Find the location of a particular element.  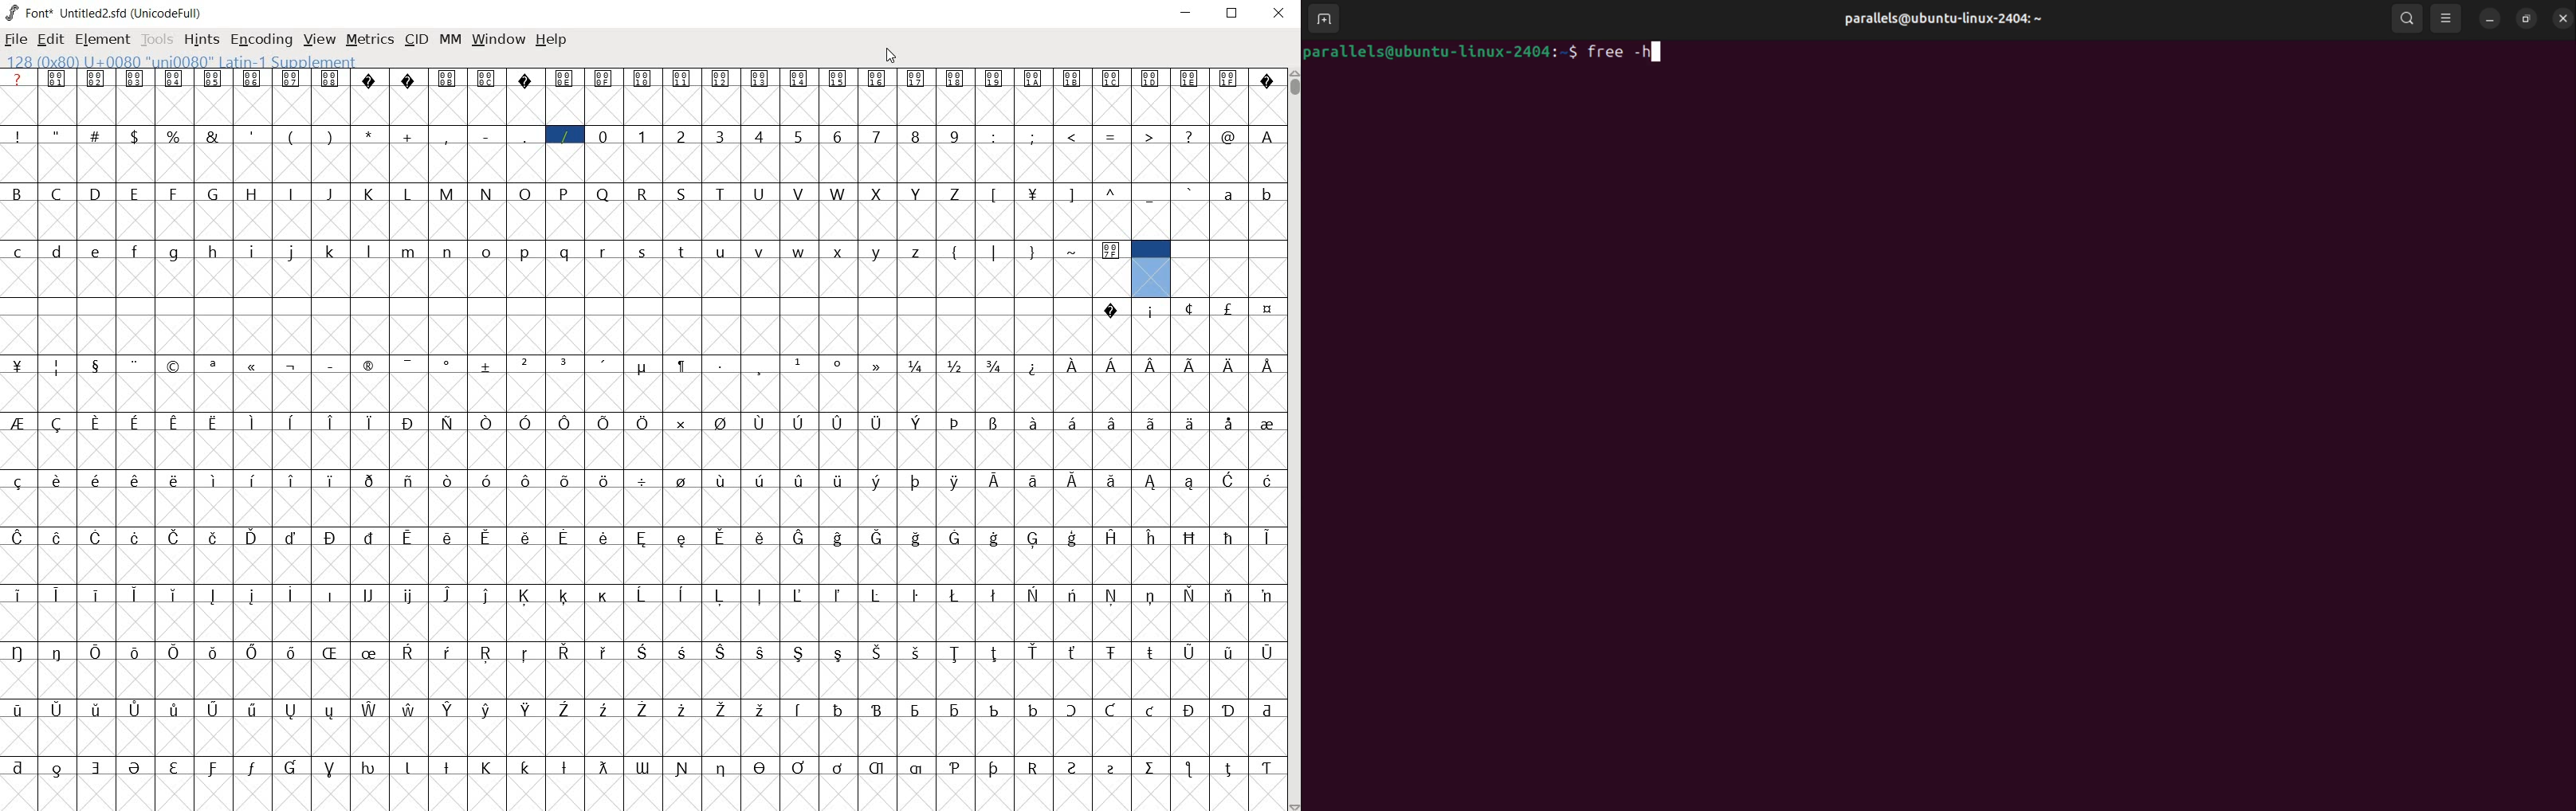

Symbol is located at coordinates (761, 424).